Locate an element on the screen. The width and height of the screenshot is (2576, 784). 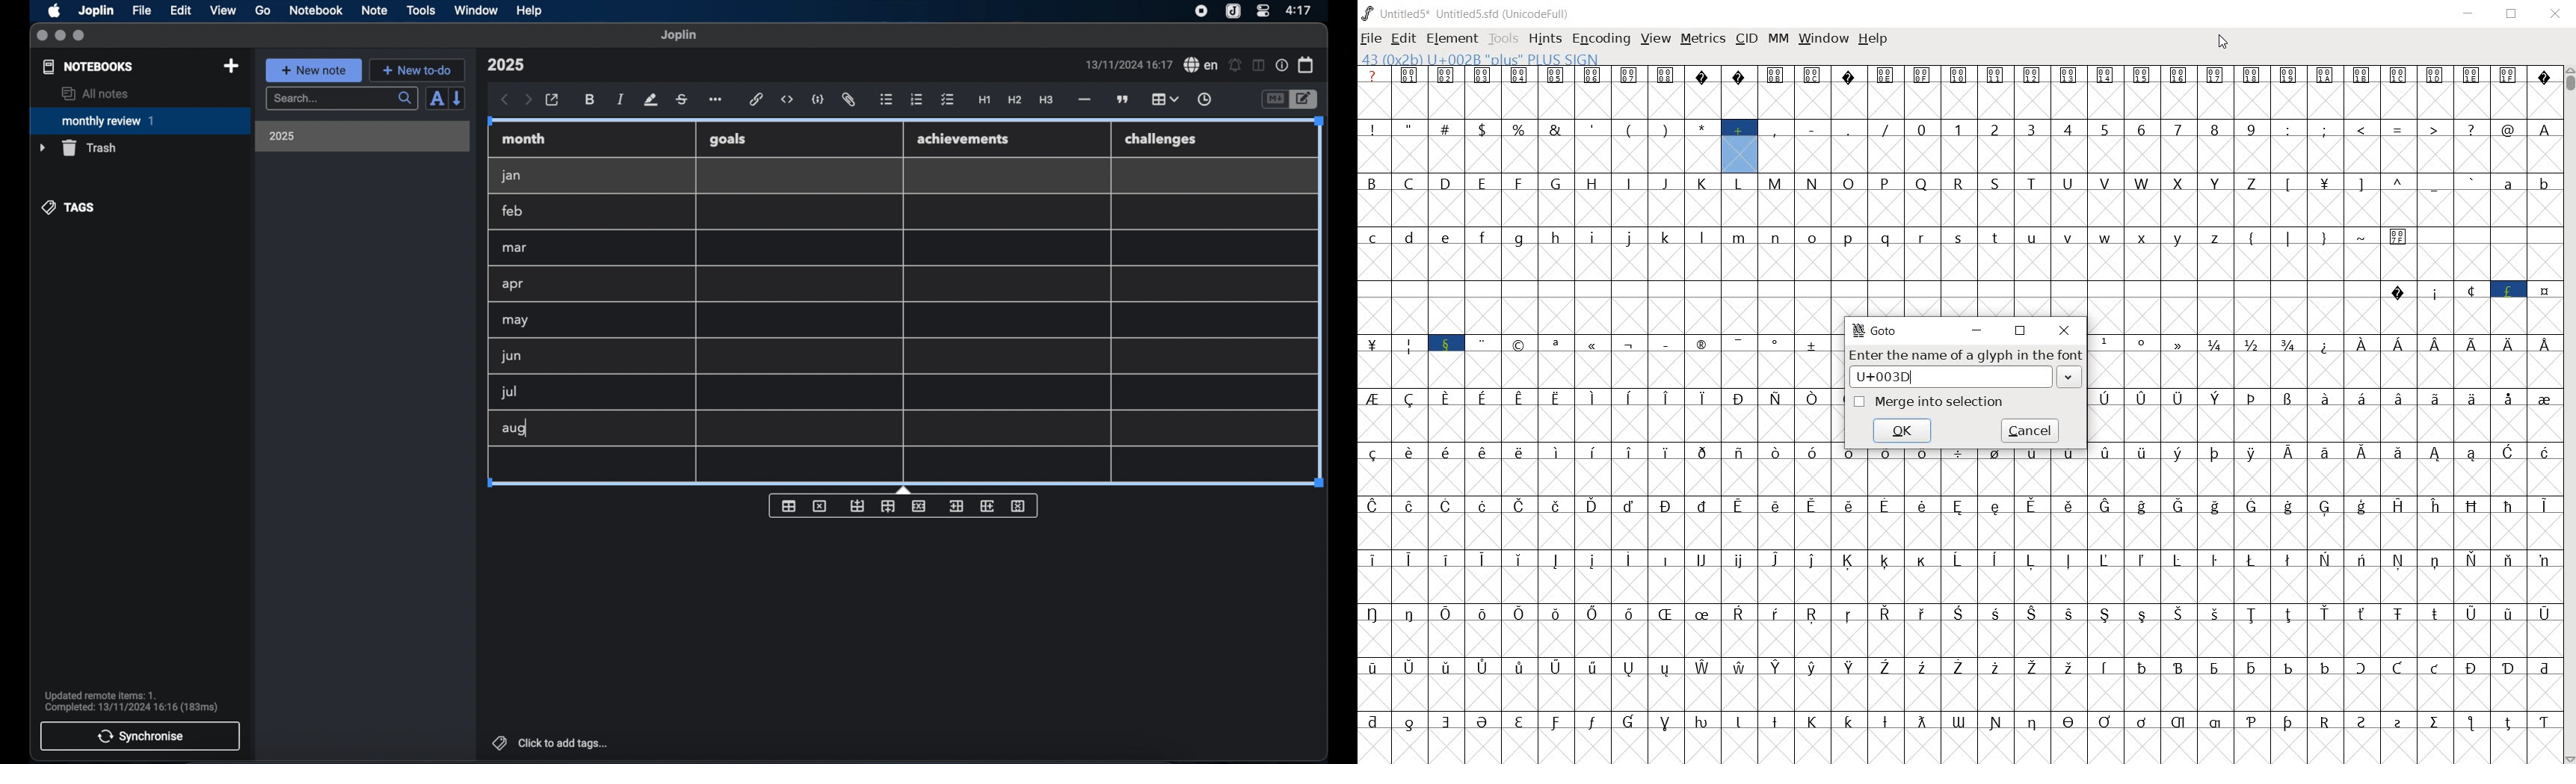
all notes is located at coordinates (95, 93).